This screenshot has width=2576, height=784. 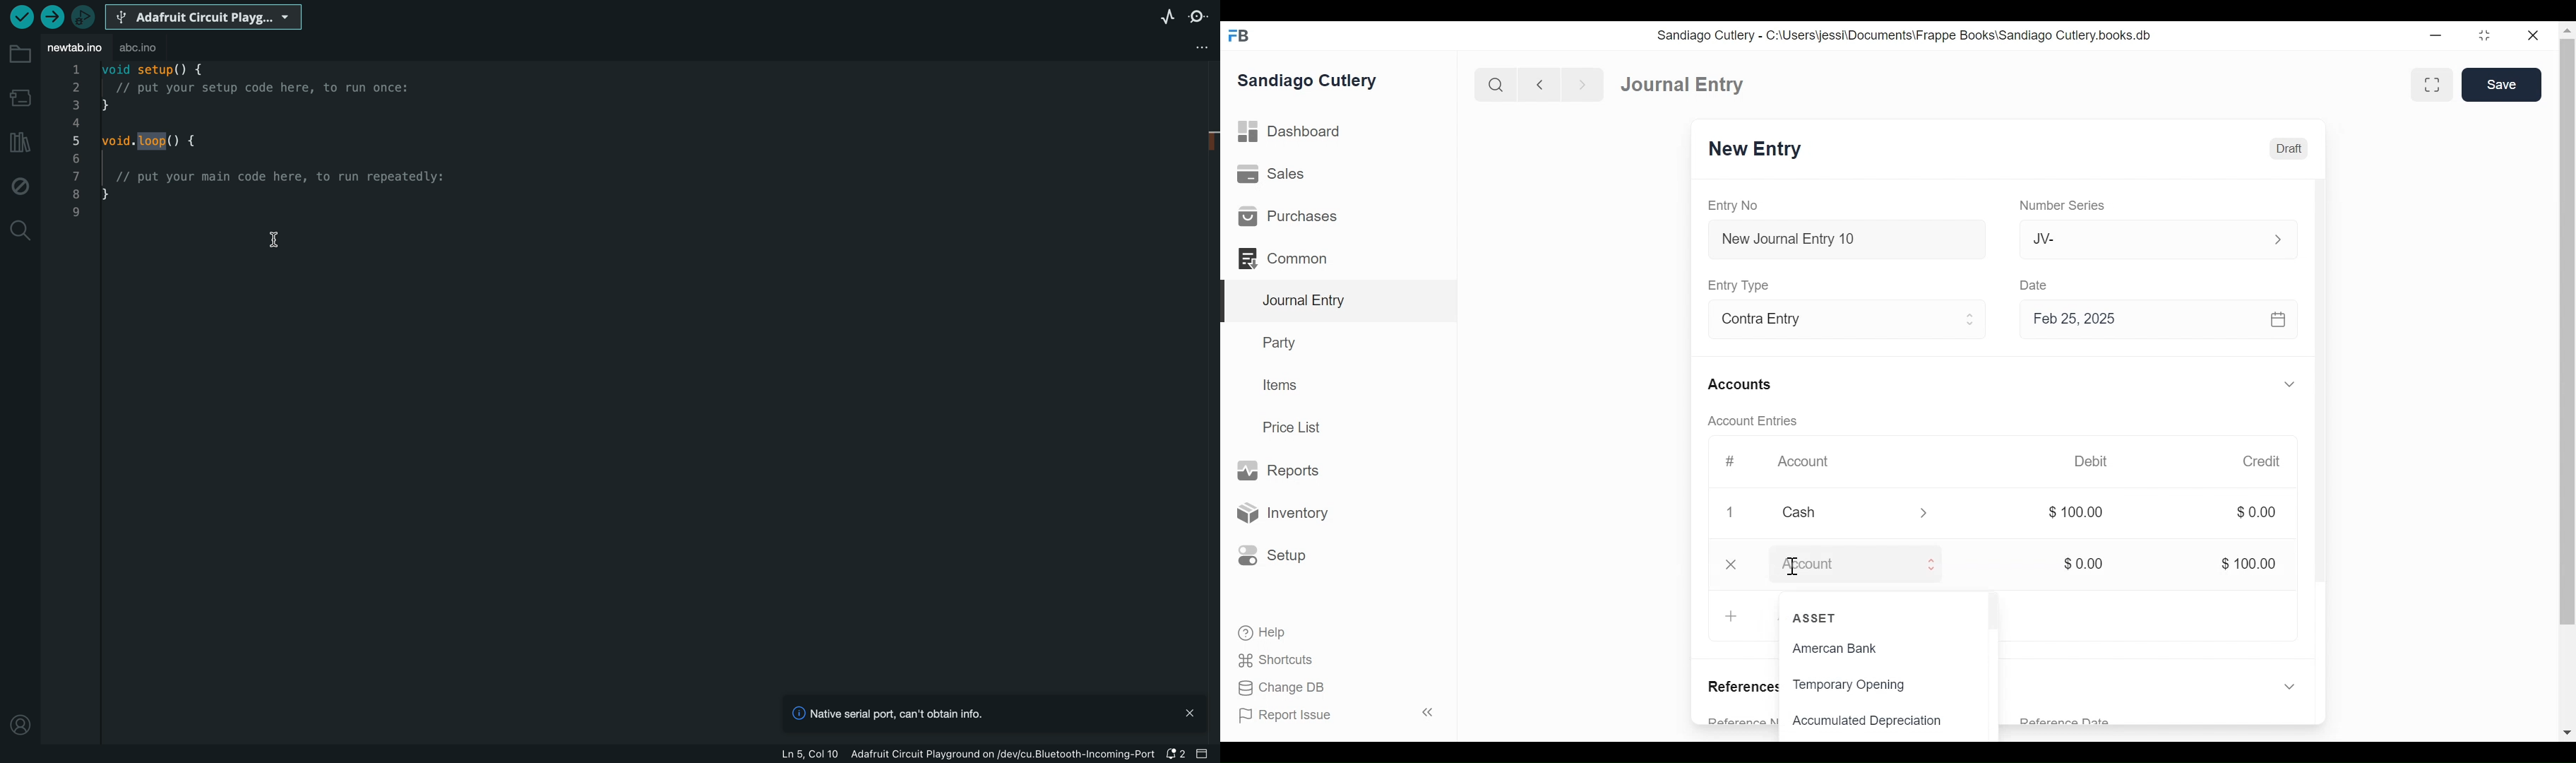 I want to click on Navigate Back, so click(x=1540, y=85).